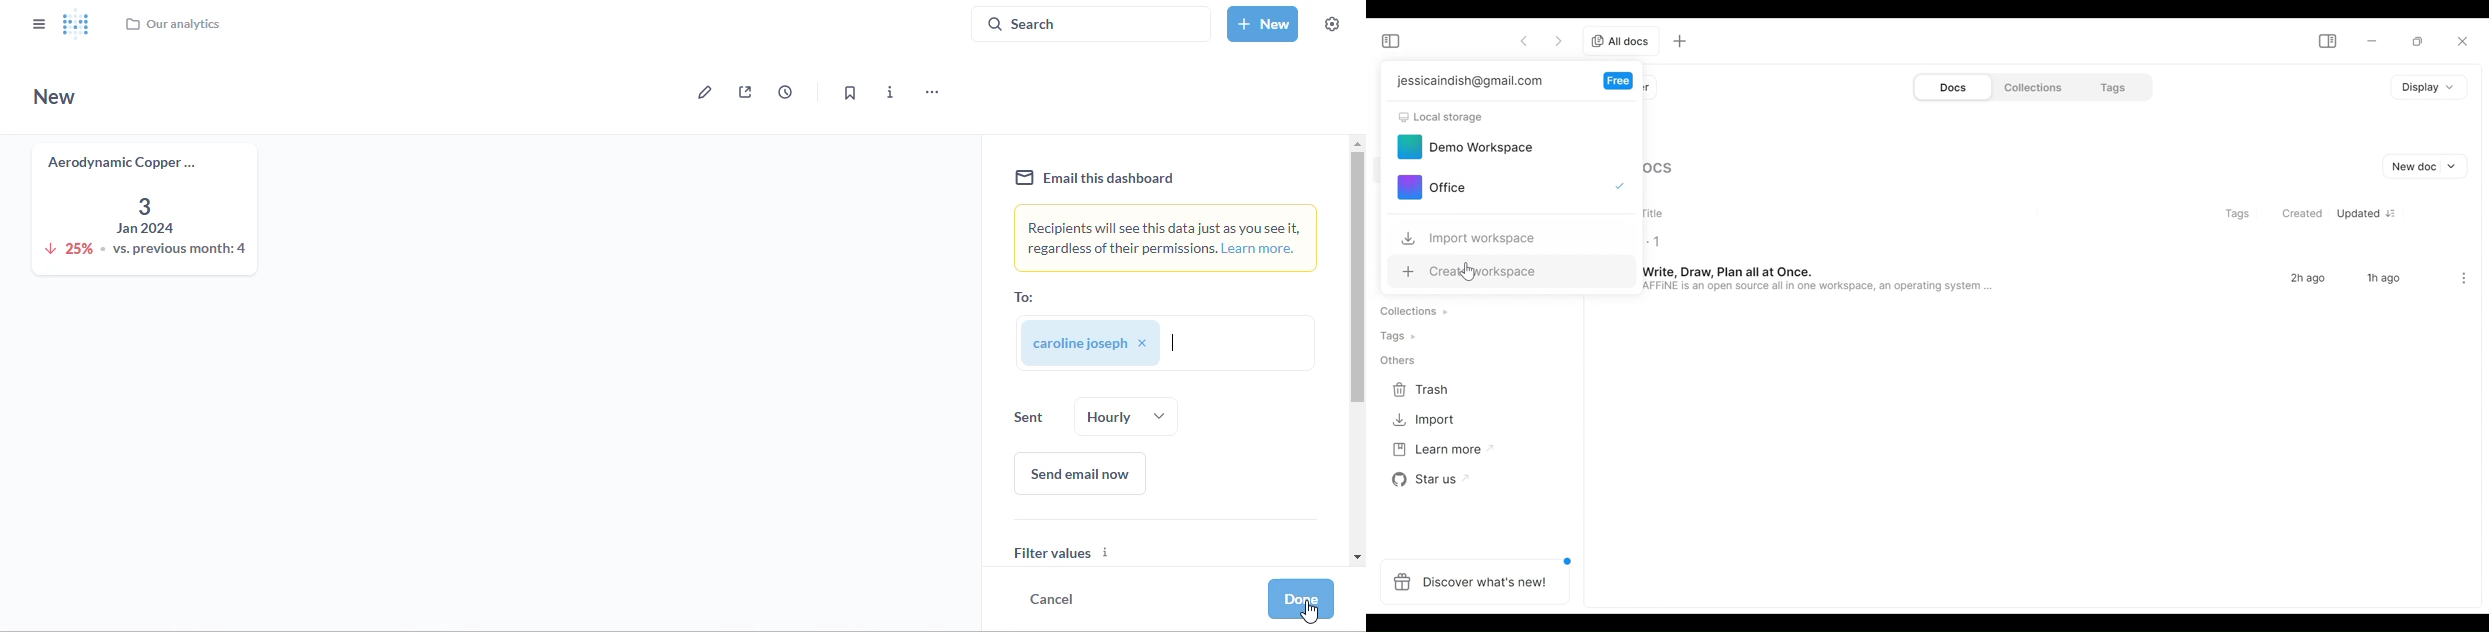 The width and height of the screenshot is (2492, 644). Describe the element at coordinates (1091, 23) in the screenshot. I see `search` at that location.